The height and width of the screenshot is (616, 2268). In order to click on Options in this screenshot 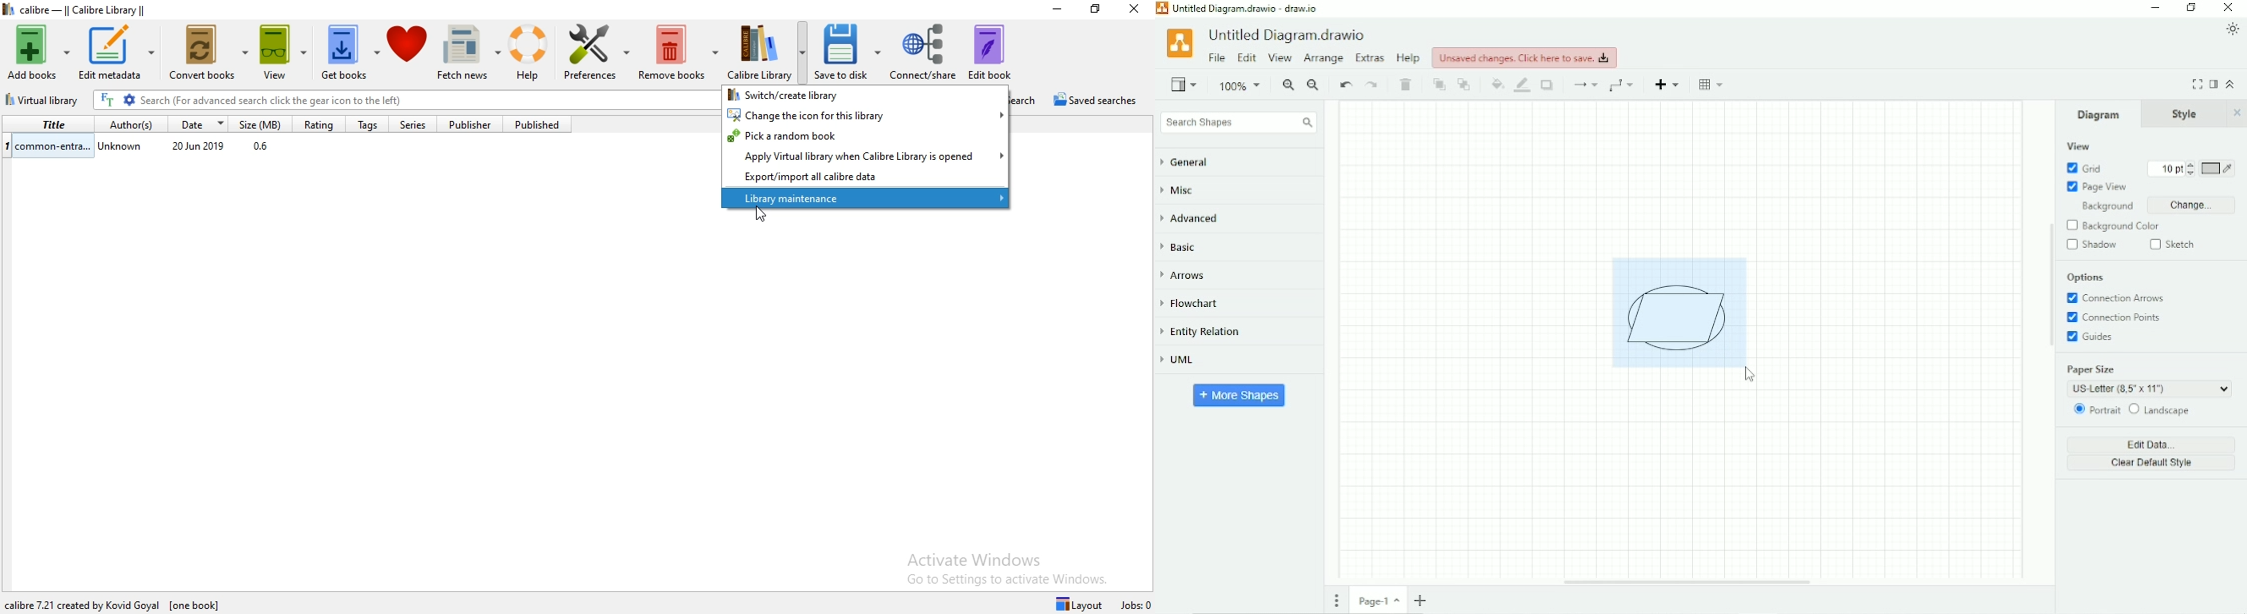, I will do `click(2086, 278)`.